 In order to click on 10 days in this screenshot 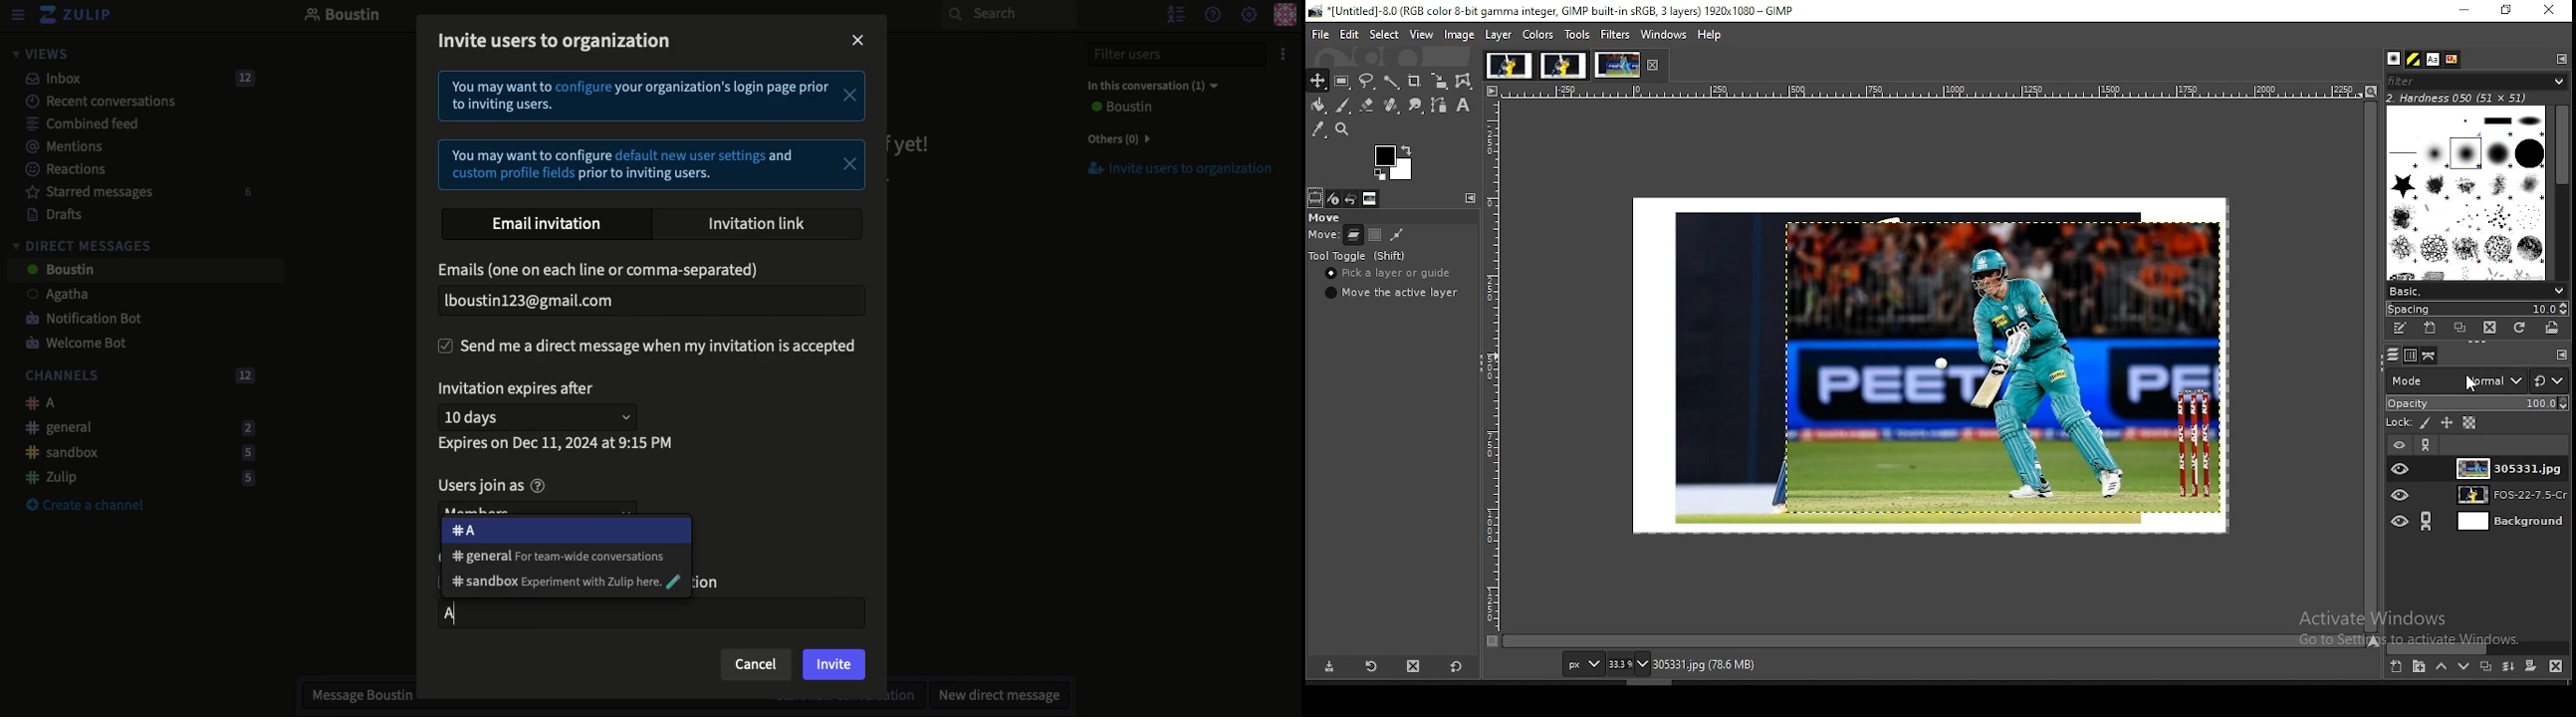, I will do `click(542, 416)`.